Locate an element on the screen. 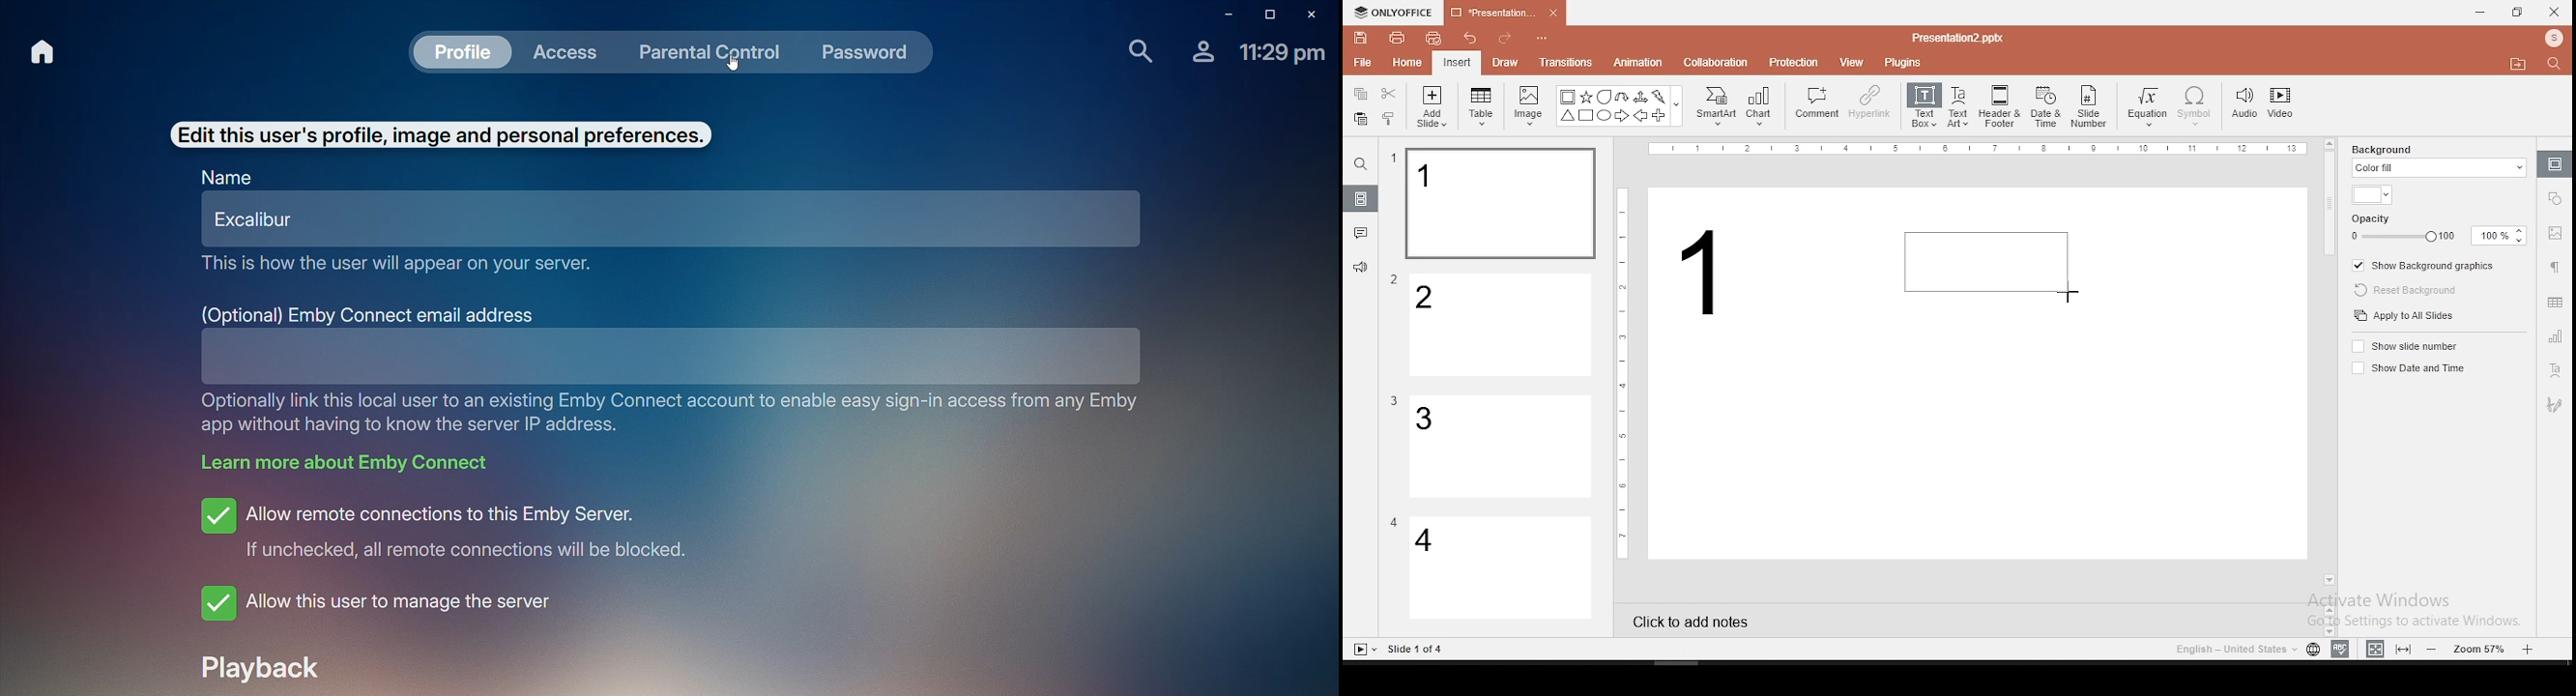 This screenshot has height=700, width=2576. Bordered Box is located at coordinates (1568, 97).